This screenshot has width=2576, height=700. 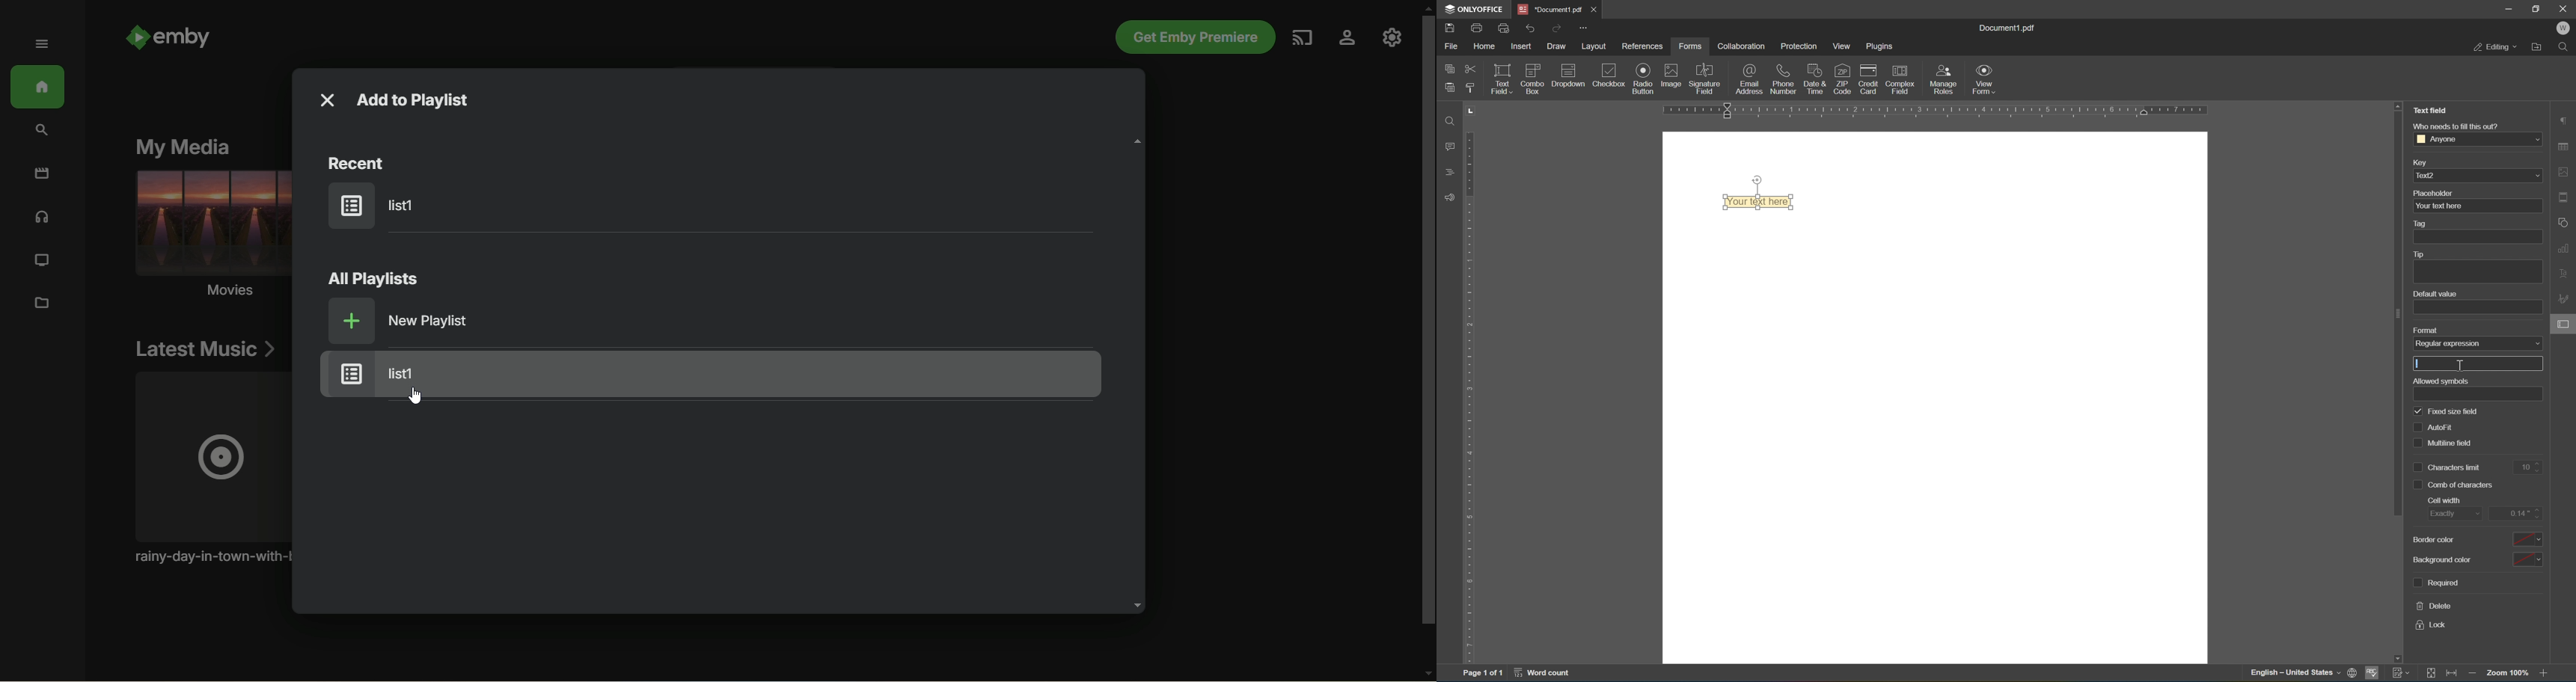 What do you see at coordinates (1476, 9) in the screenshot?
I see `ONLYOFFICE` at bounding box center [1476, 9].